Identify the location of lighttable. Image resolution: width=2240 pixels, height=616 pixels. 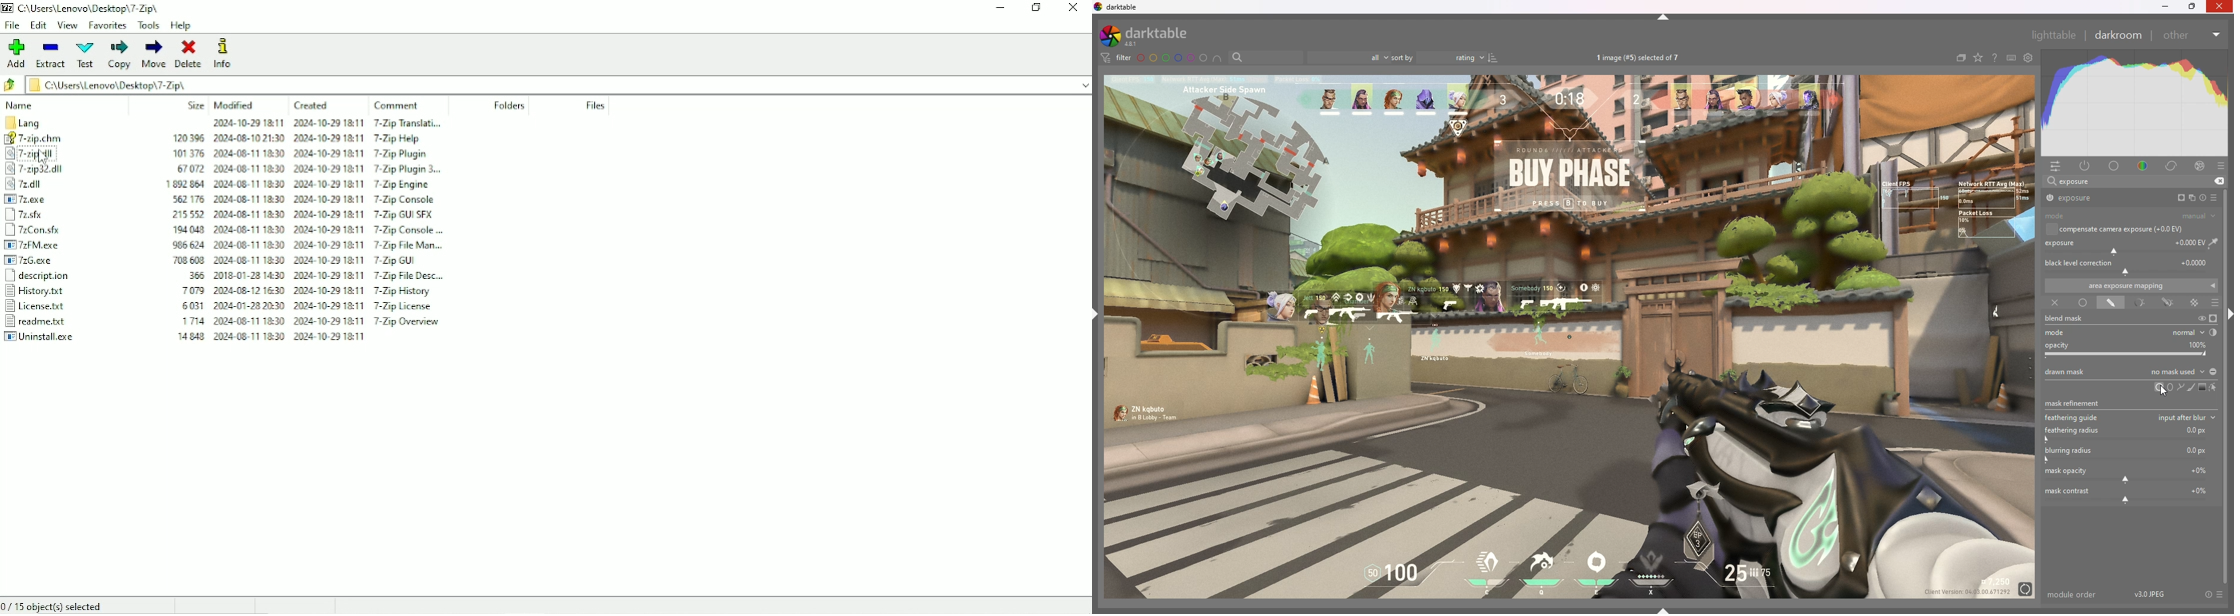
(2054, 35).